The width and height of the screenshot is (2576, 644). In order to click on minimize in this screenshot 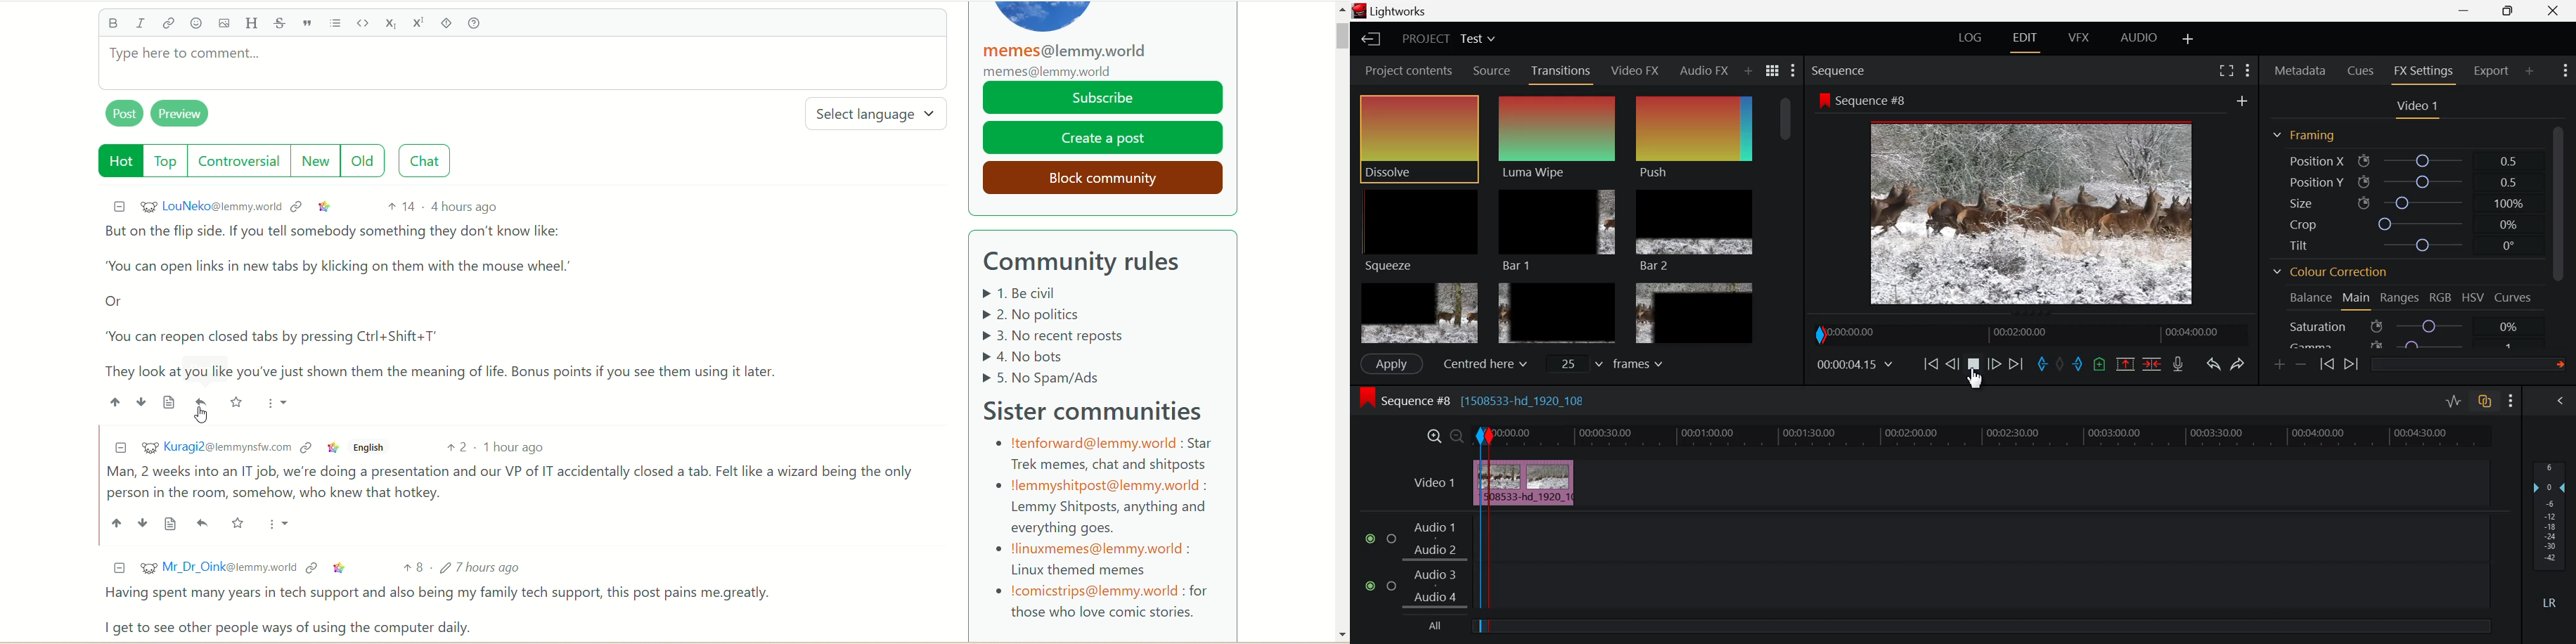, I will do `click(116, 567)`.